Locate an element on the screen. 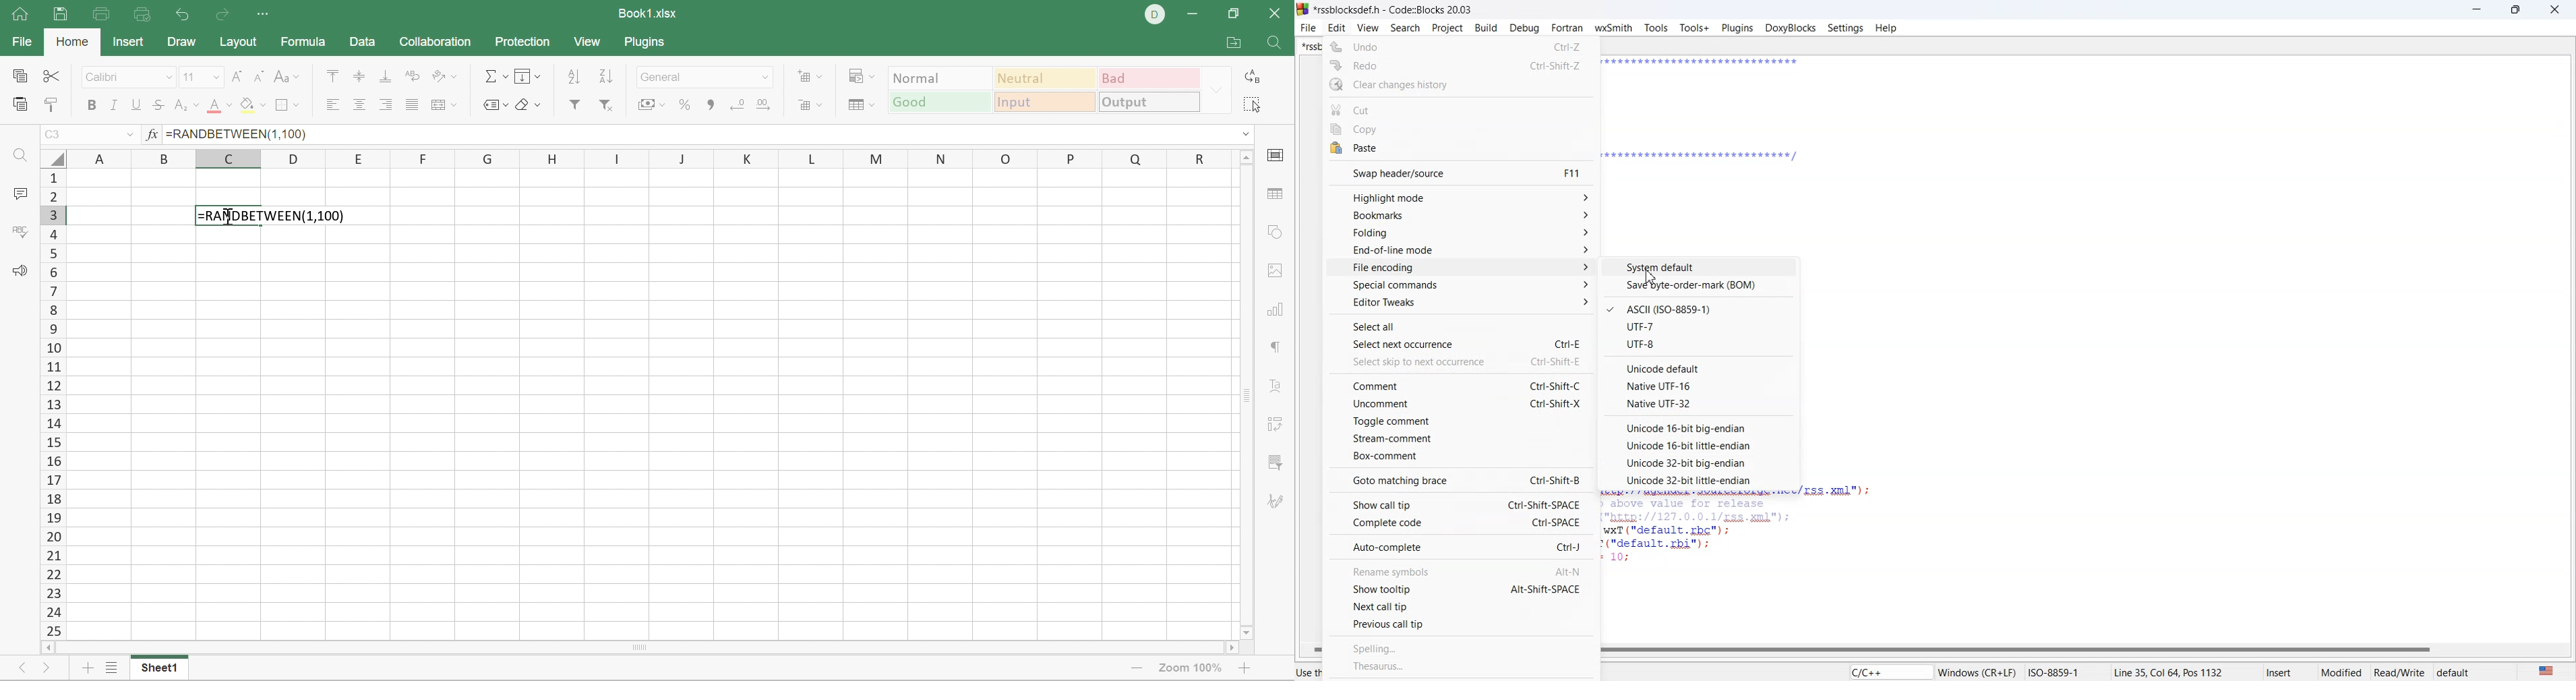 The image size is (2576, 700). Minimize is located at coordinates (1193, 13).